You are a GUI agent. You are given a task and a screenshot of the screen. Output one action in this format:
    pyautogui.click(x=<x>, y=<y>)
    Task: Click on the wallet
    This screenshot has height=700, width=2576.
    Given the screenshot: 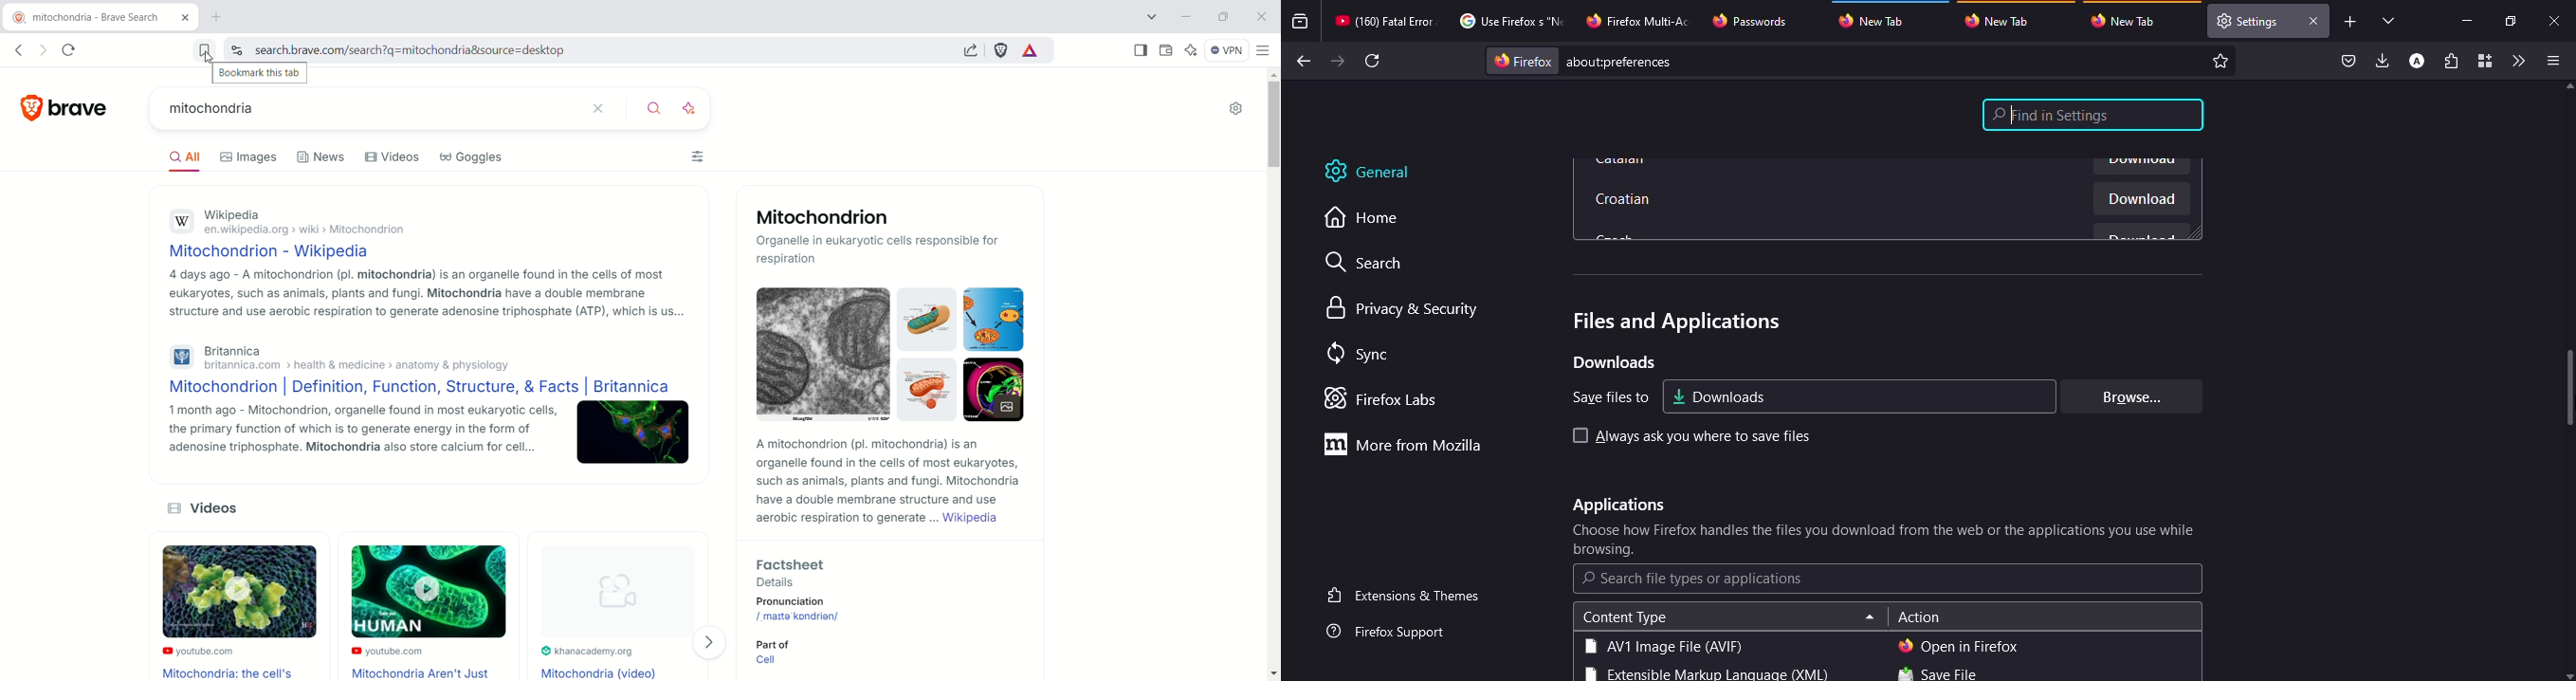 What is the action you would take?
    pyautogui.click(x=1167, y=51)
    